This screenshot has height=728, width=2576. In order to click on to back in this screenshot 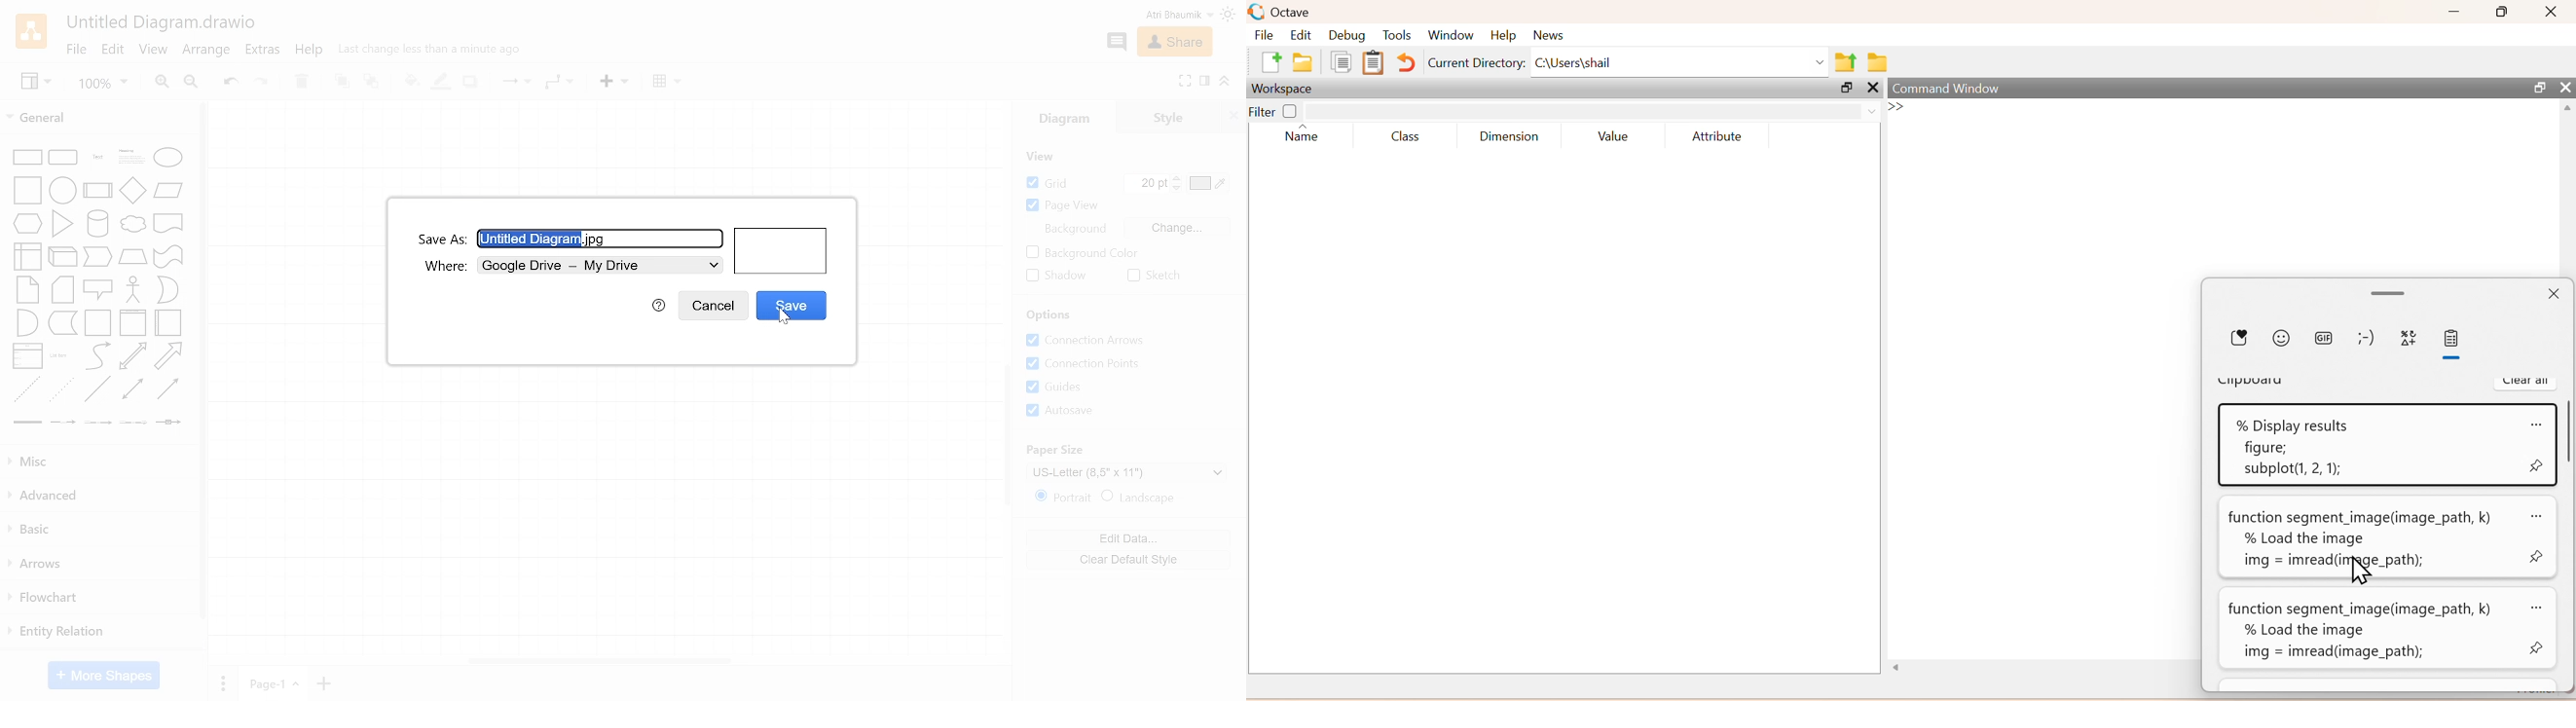, I will do `click(371, 84)`.